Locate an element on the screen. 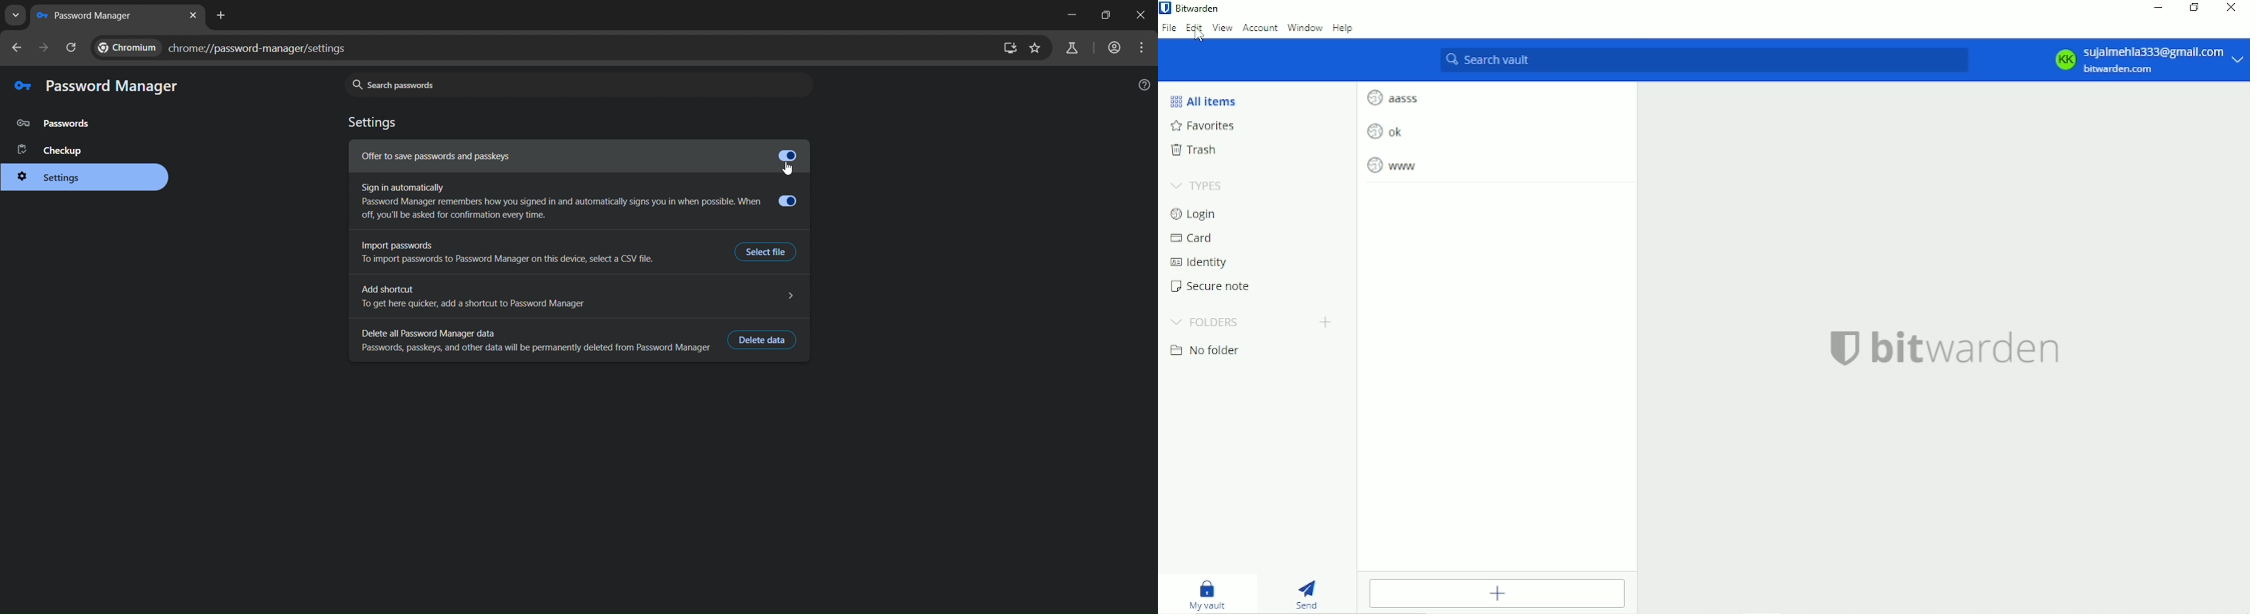 This screenshot has height=616, width=2268. Identity is located at coordinates (1198, 263).